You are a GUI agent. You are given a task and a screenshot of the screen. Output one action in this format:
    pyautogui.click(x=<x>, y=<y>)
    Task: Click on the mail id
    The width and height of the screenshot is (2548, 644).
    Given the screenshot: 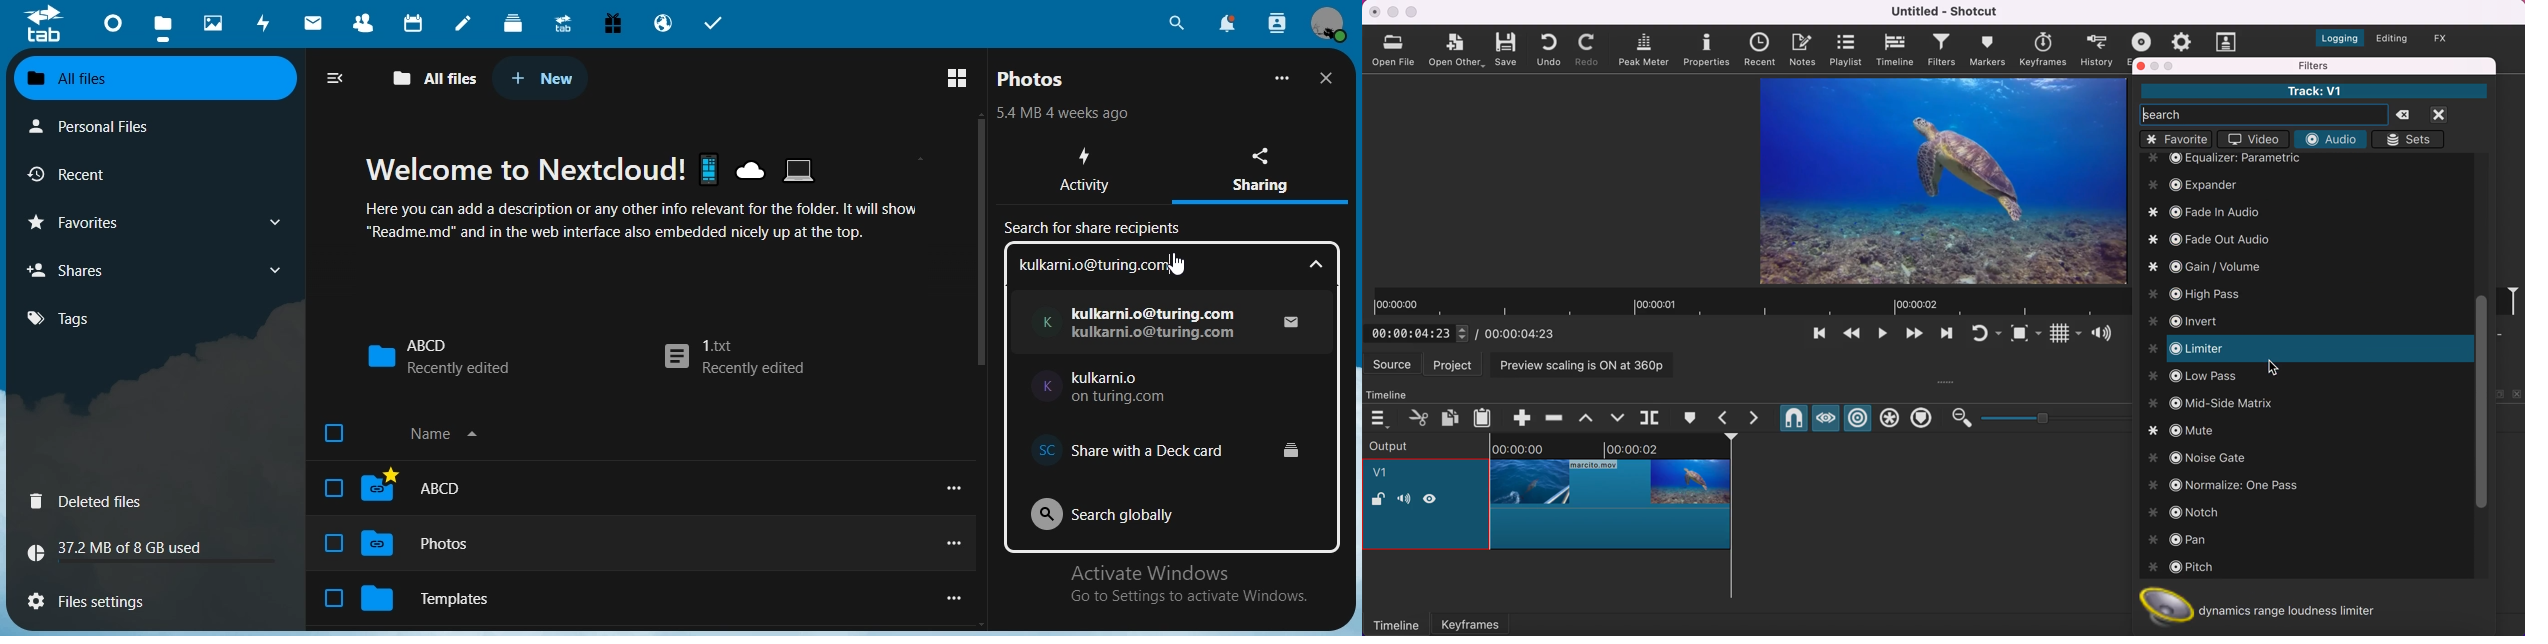 What is the action you would take?
    pyautogui.click(x=1157, y=324)
    